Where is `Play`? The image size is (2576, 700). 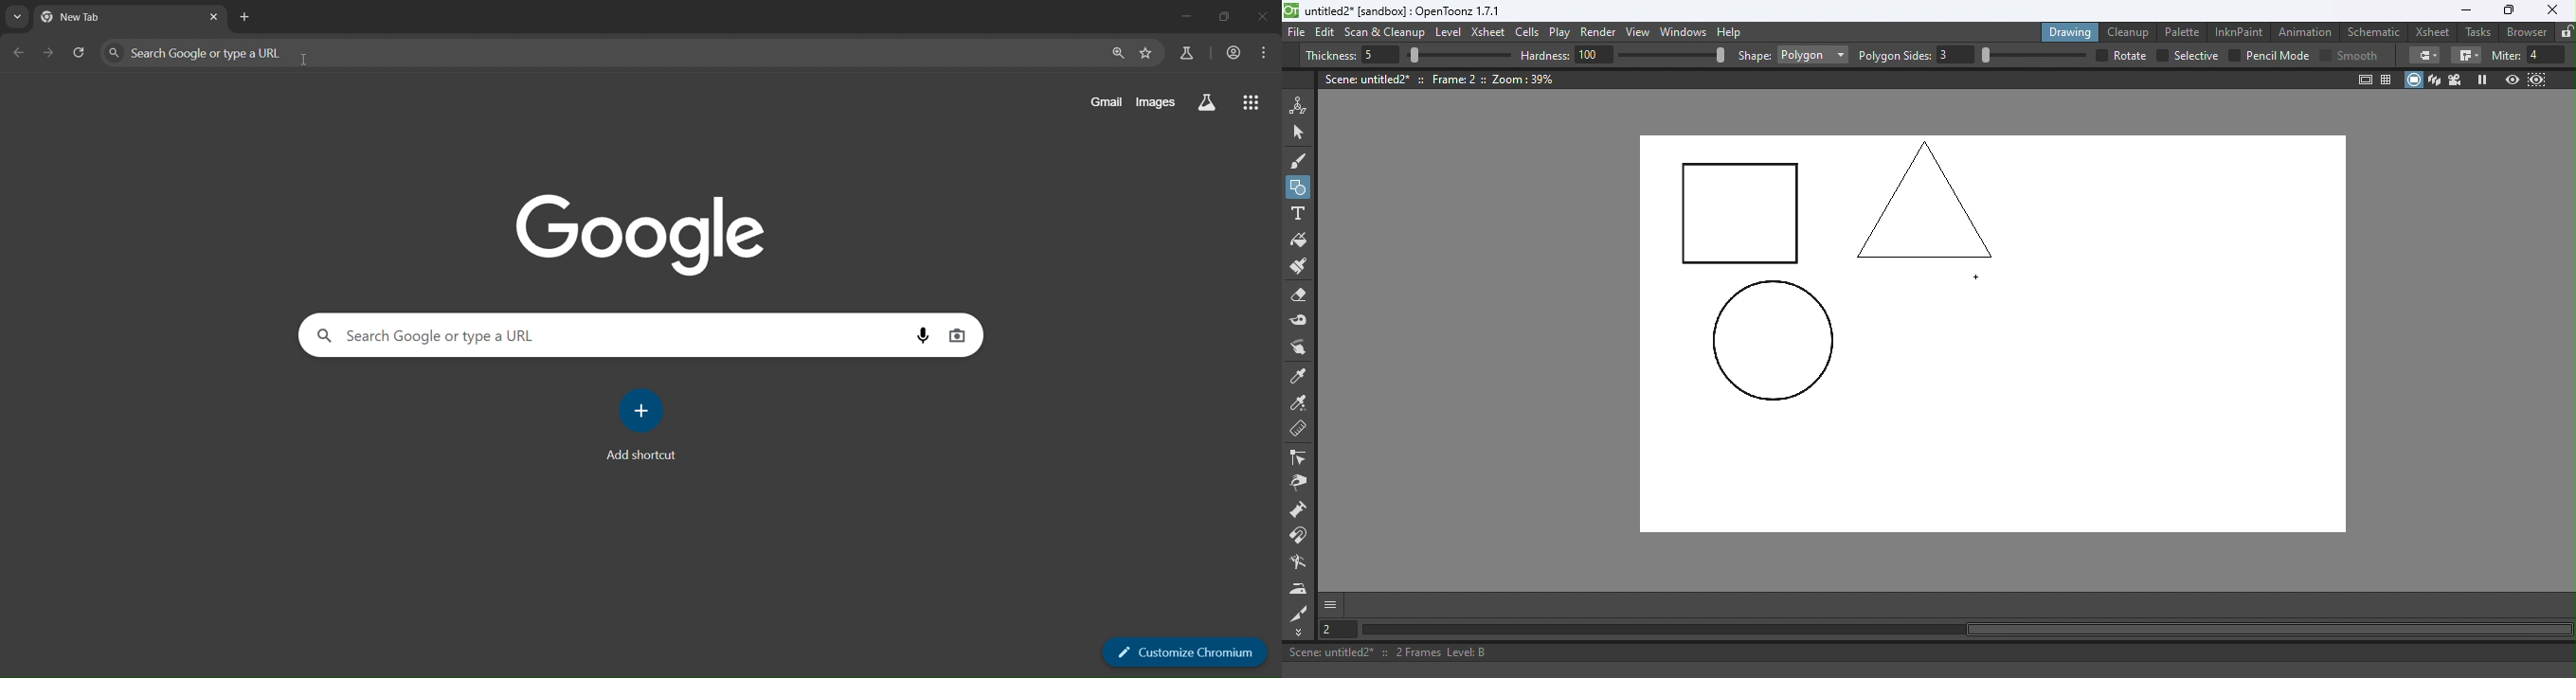
Play is located at coordinates (1563, 33).